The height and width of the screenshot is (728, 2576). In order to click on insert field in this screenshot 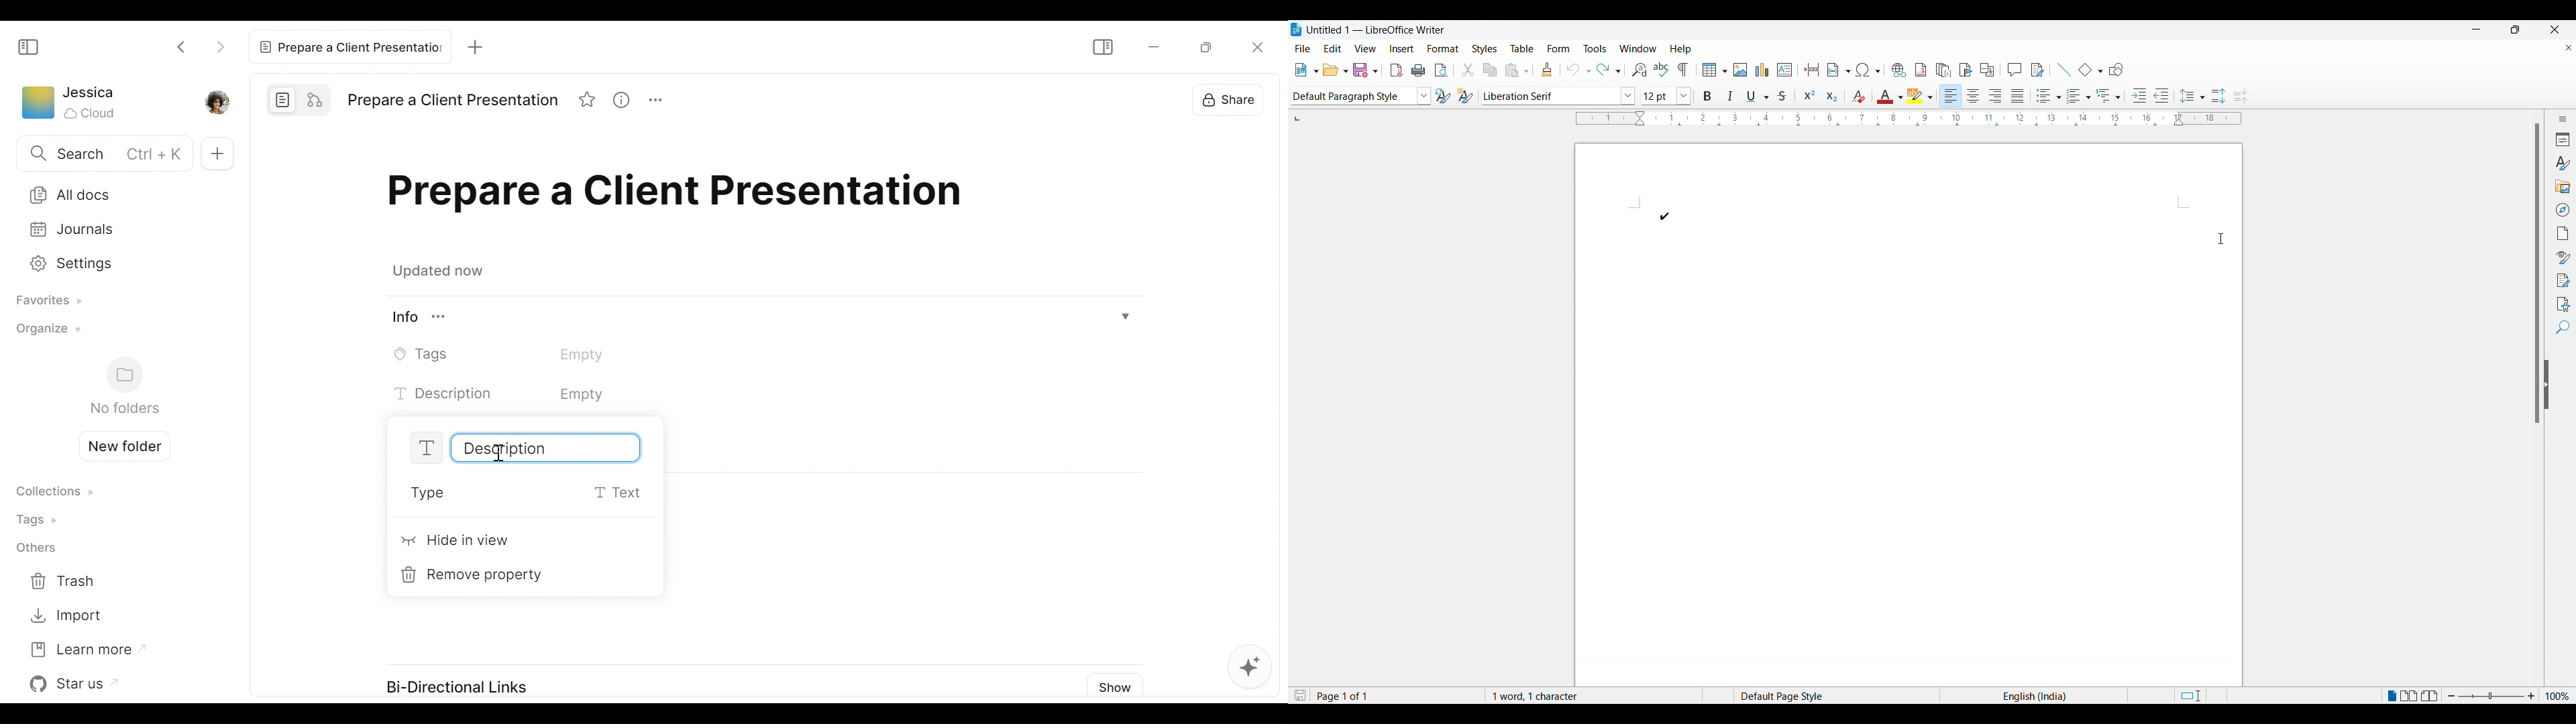, I will do `click(1837, 69)`.